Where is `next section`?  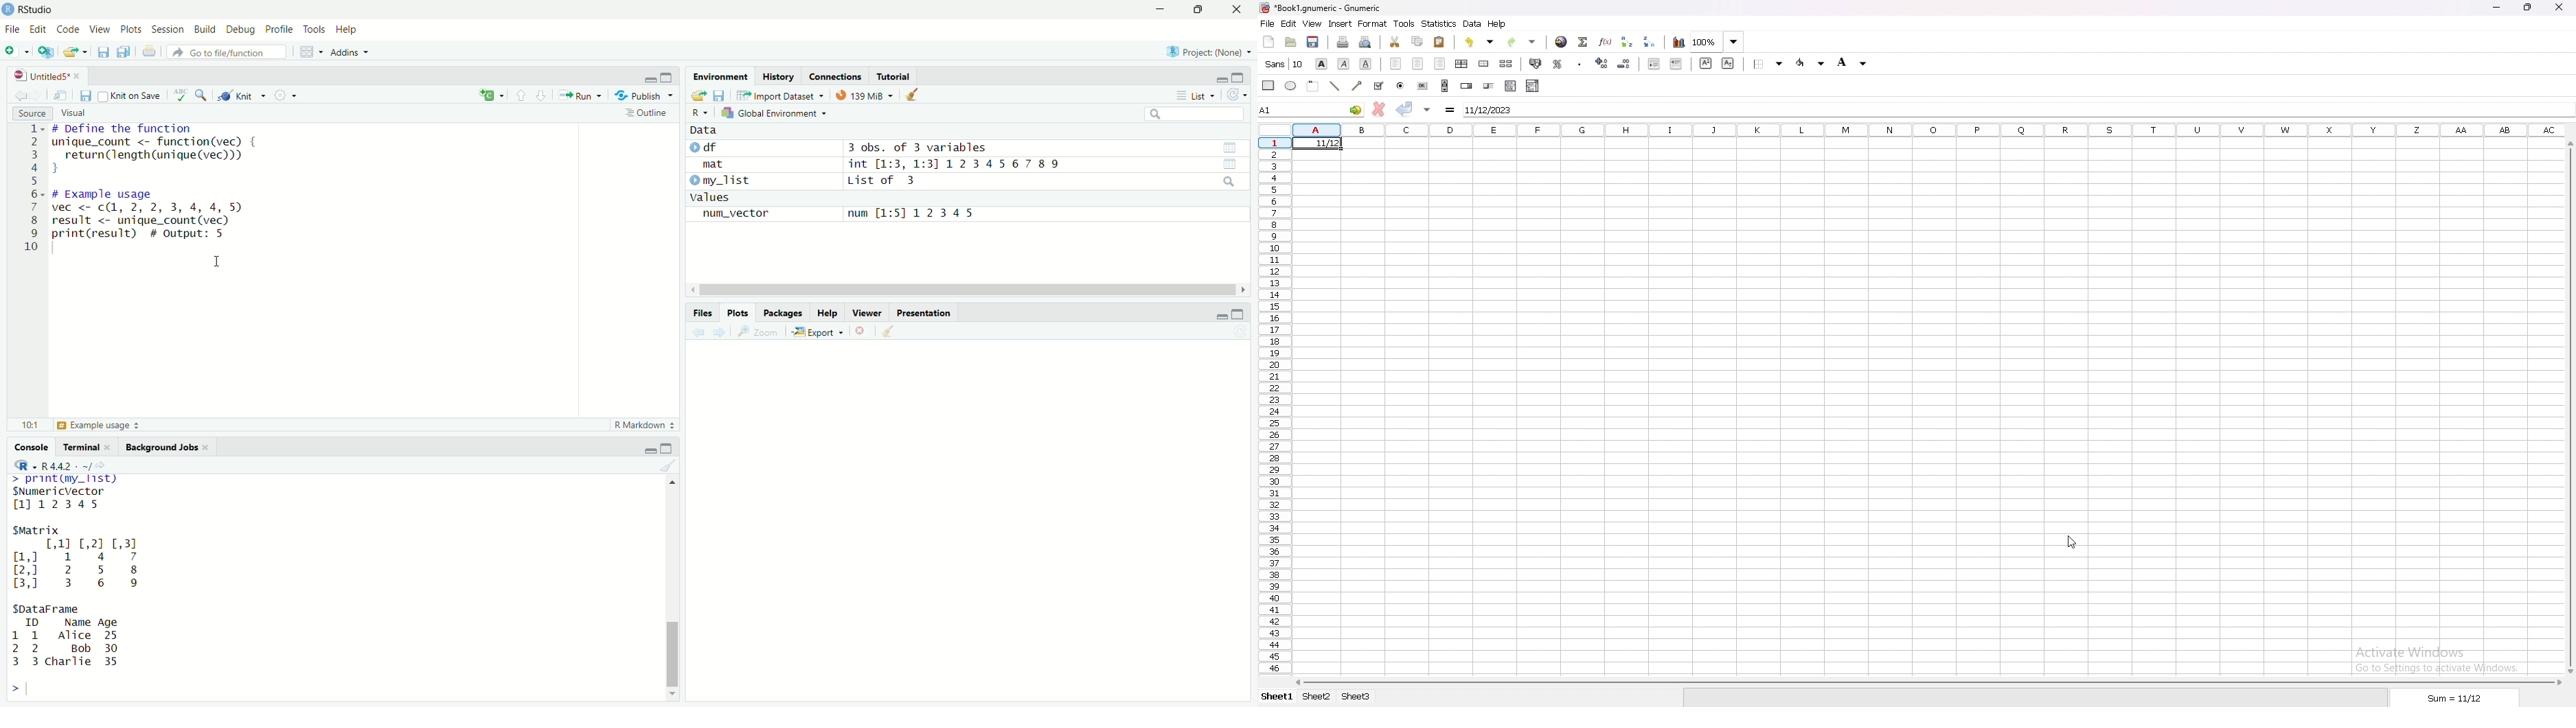
next section is located at coordinates (541, 96).